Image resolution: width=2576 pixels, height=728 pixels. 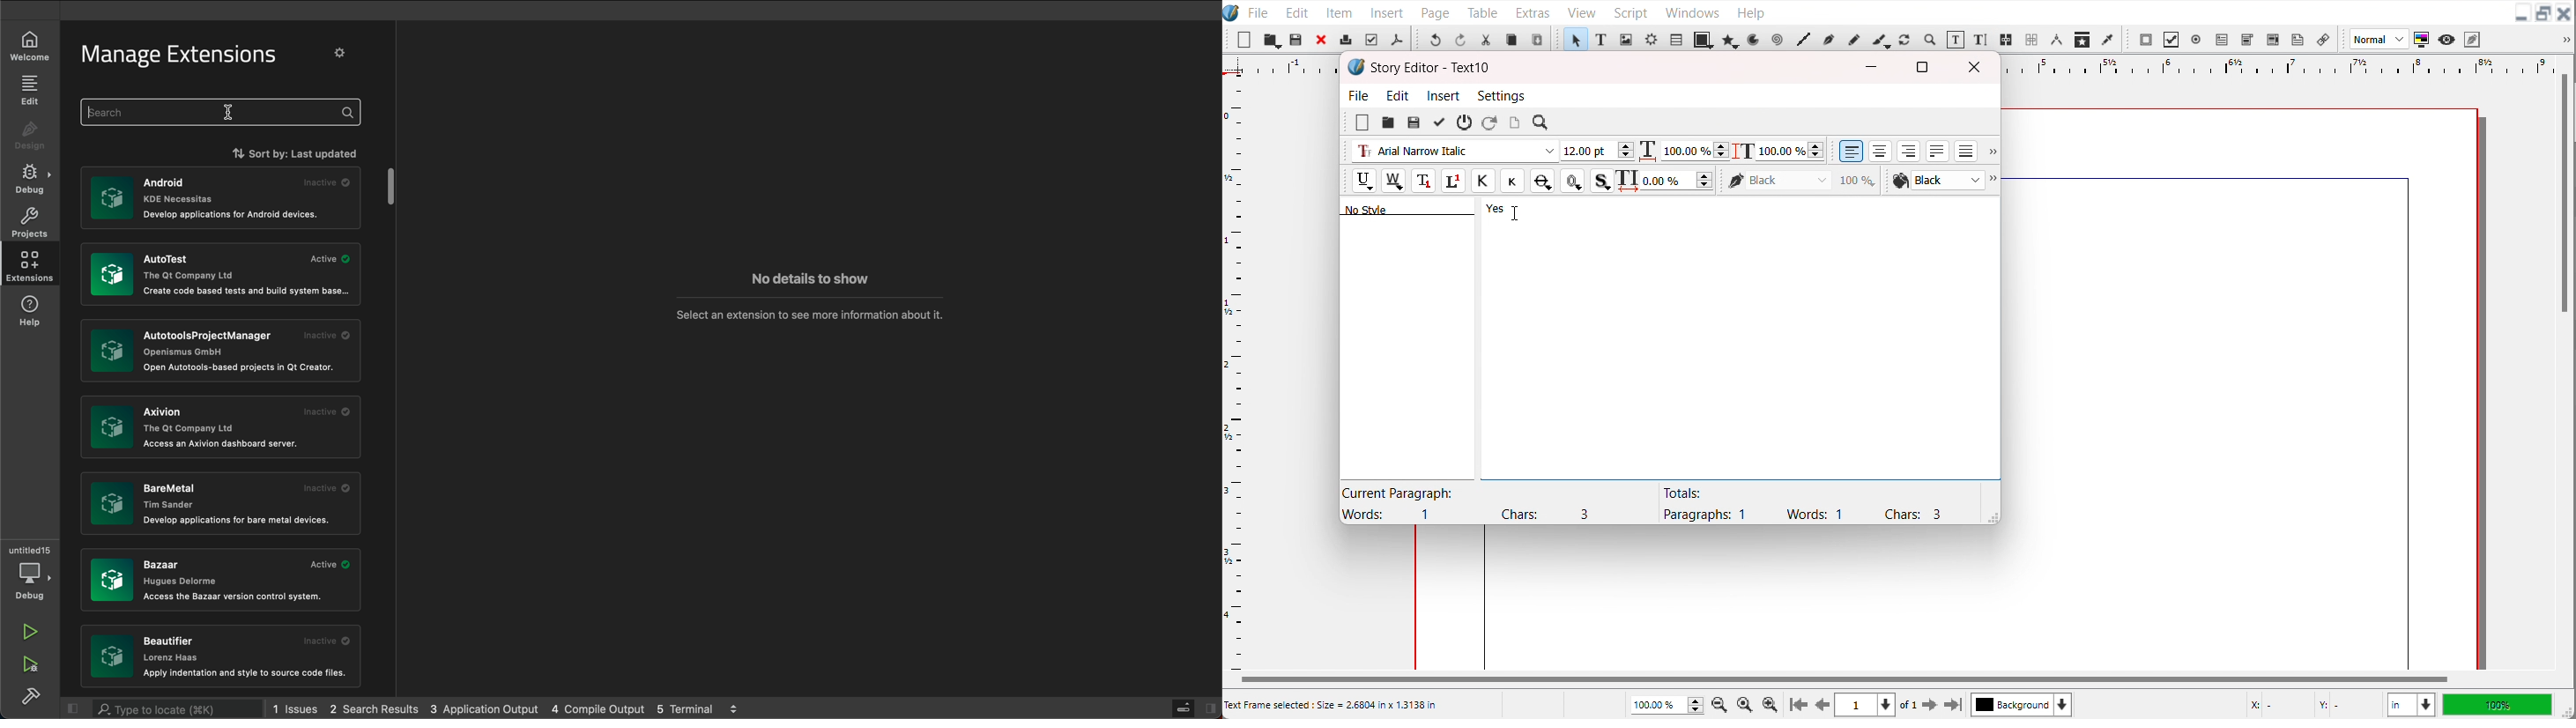 What do you see at coordinates (176, 492) in the screenshot?
I see `extension text` at bounding box center [176, 492].